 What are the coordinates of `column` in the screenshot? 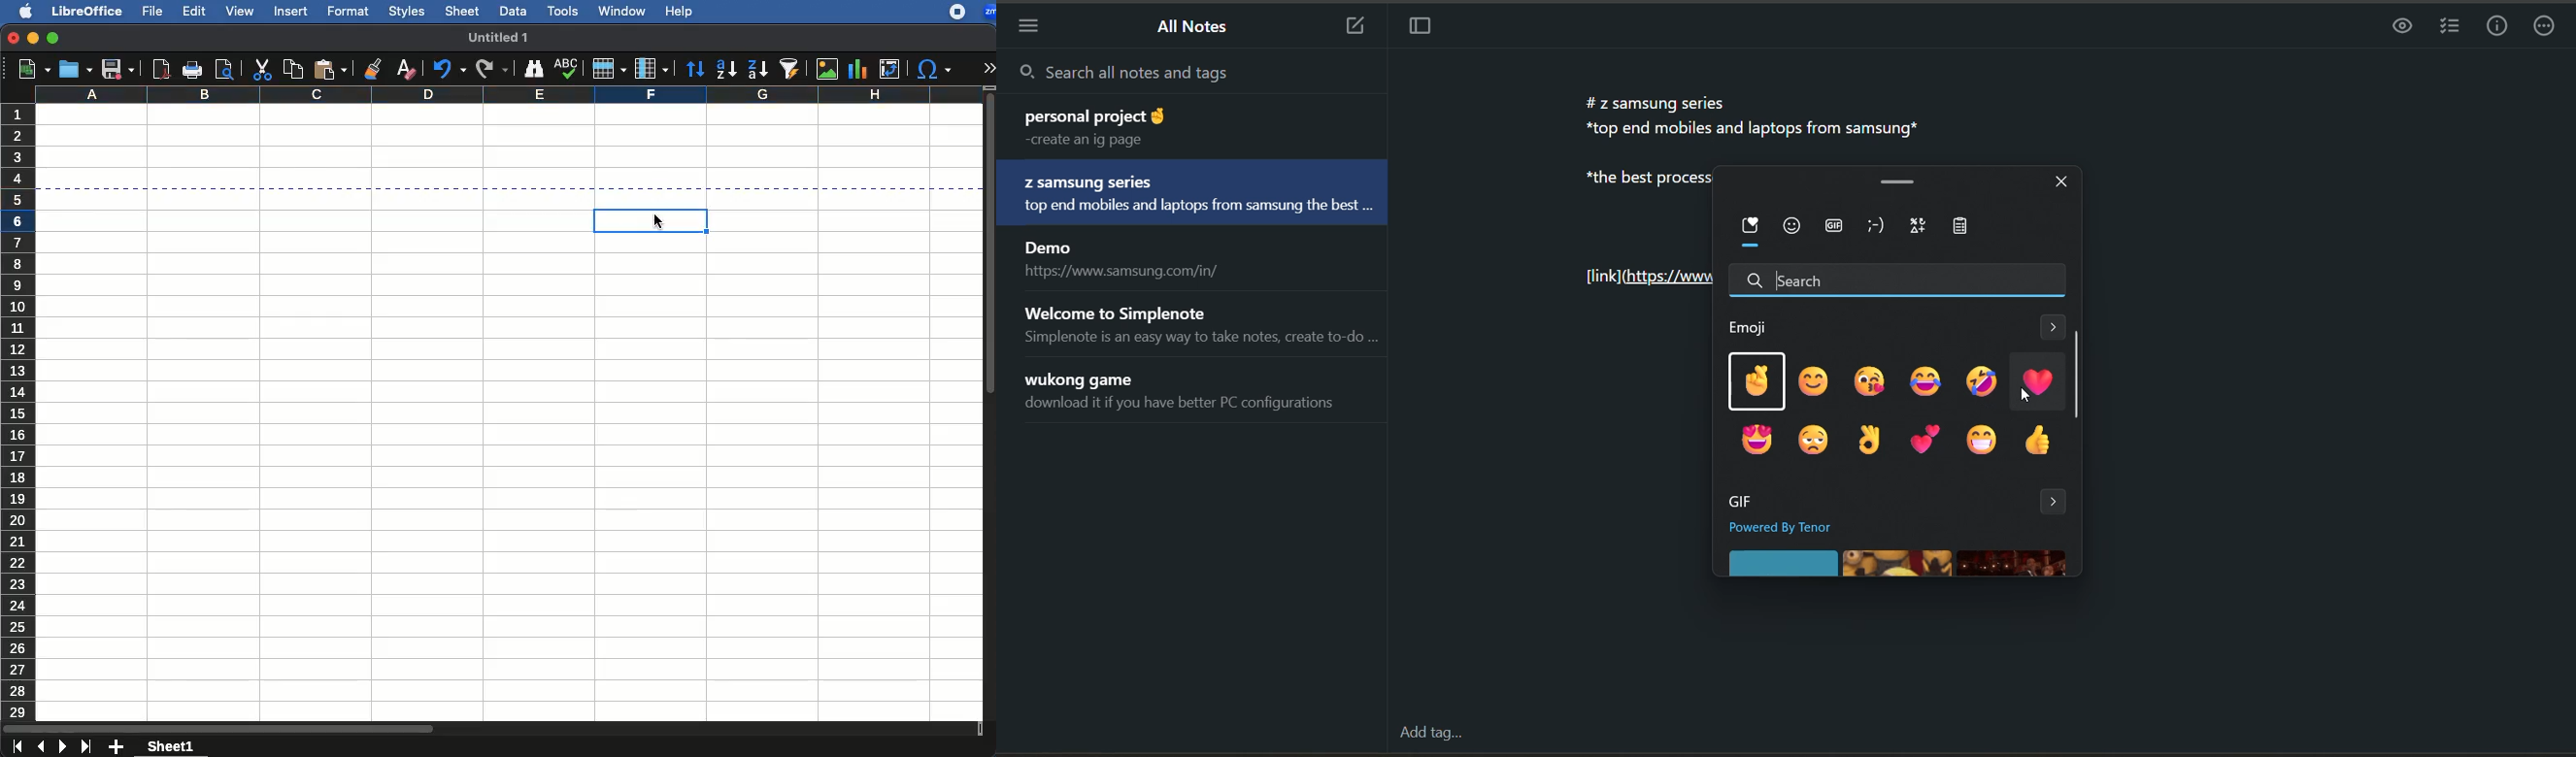 It's located at (504, 95).